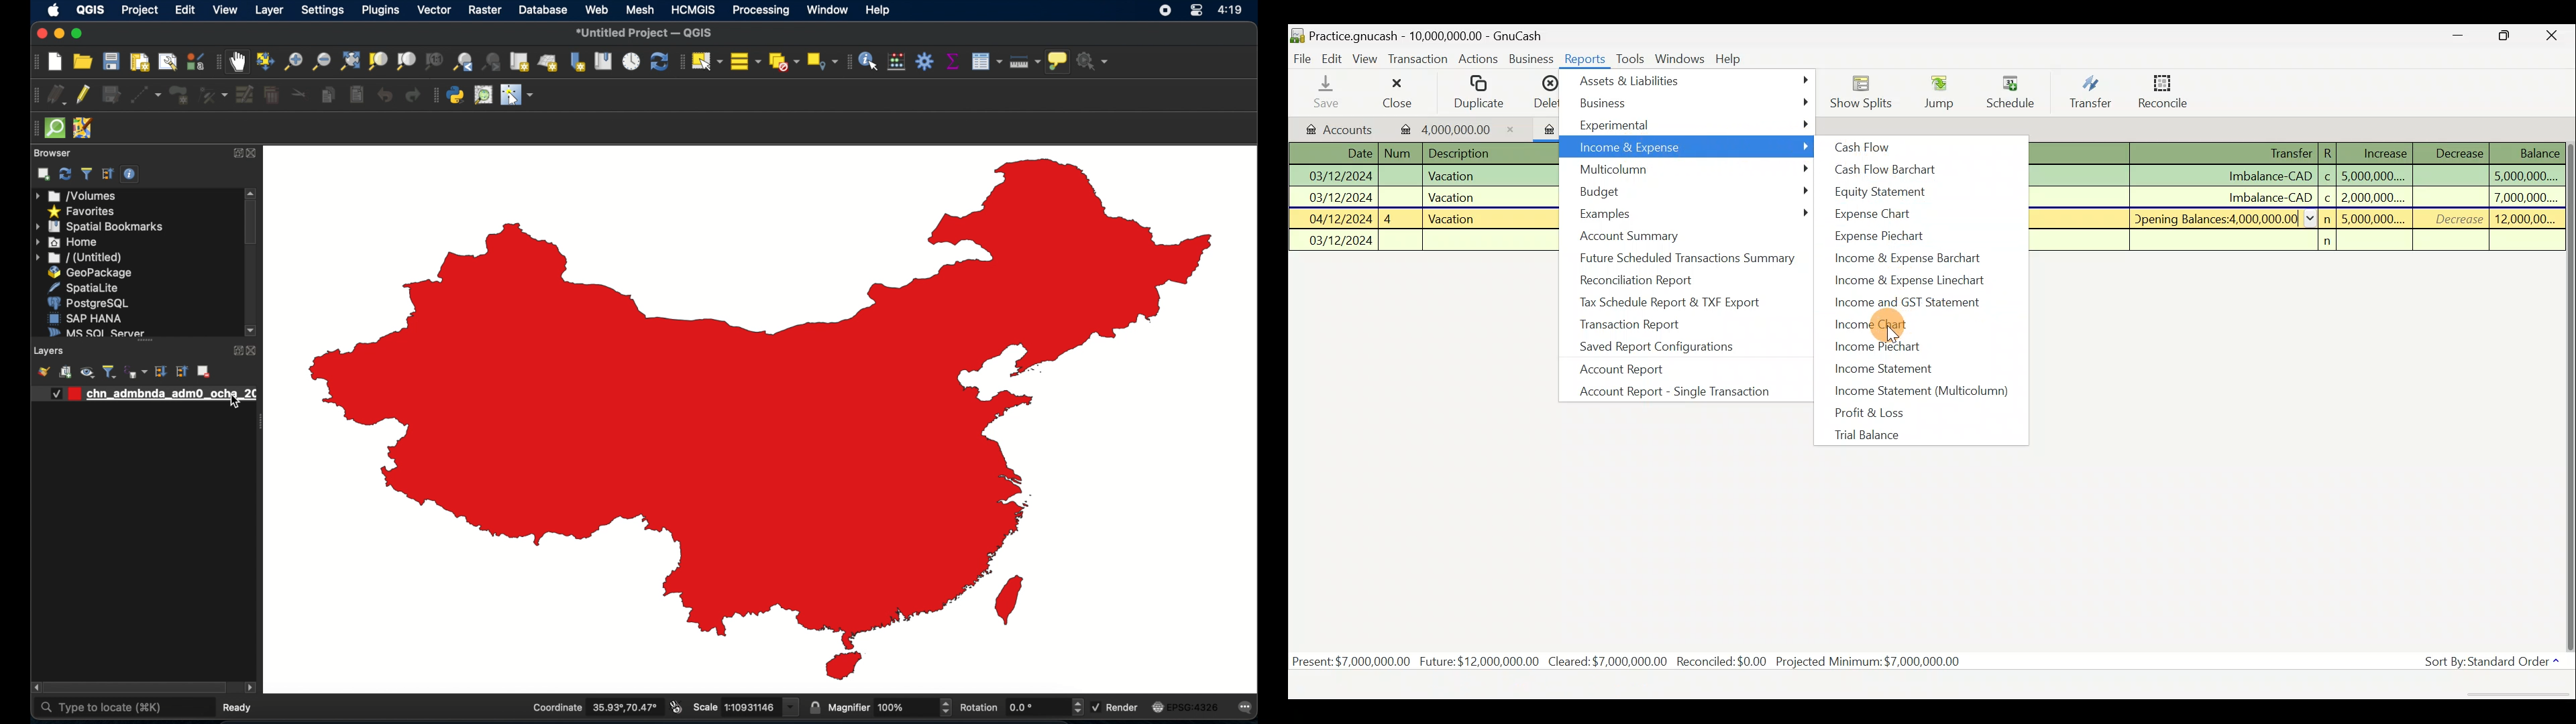 The width and height of the screenshot is (2576, 728). Describe the element at coordinates (132, 174) in the screenshot. I see `enable/disbale properties widget` at that location.